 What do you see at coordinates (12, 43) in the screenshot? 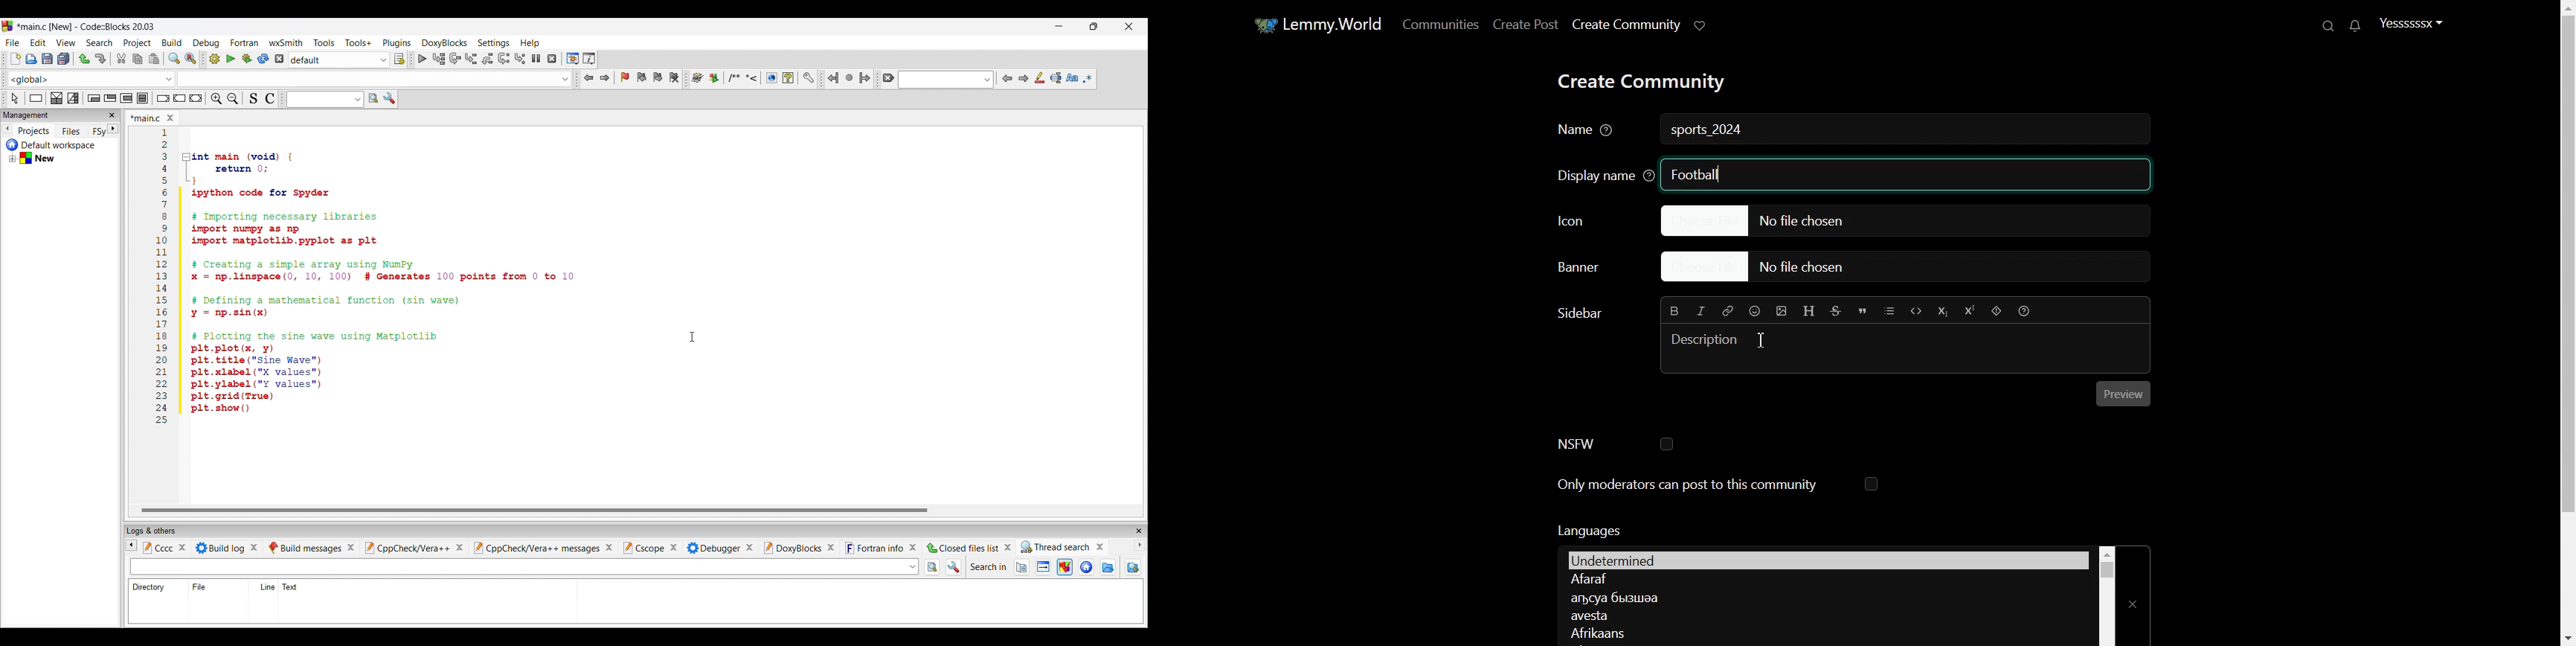
I see `File menu` at bounding box center [12, 43].